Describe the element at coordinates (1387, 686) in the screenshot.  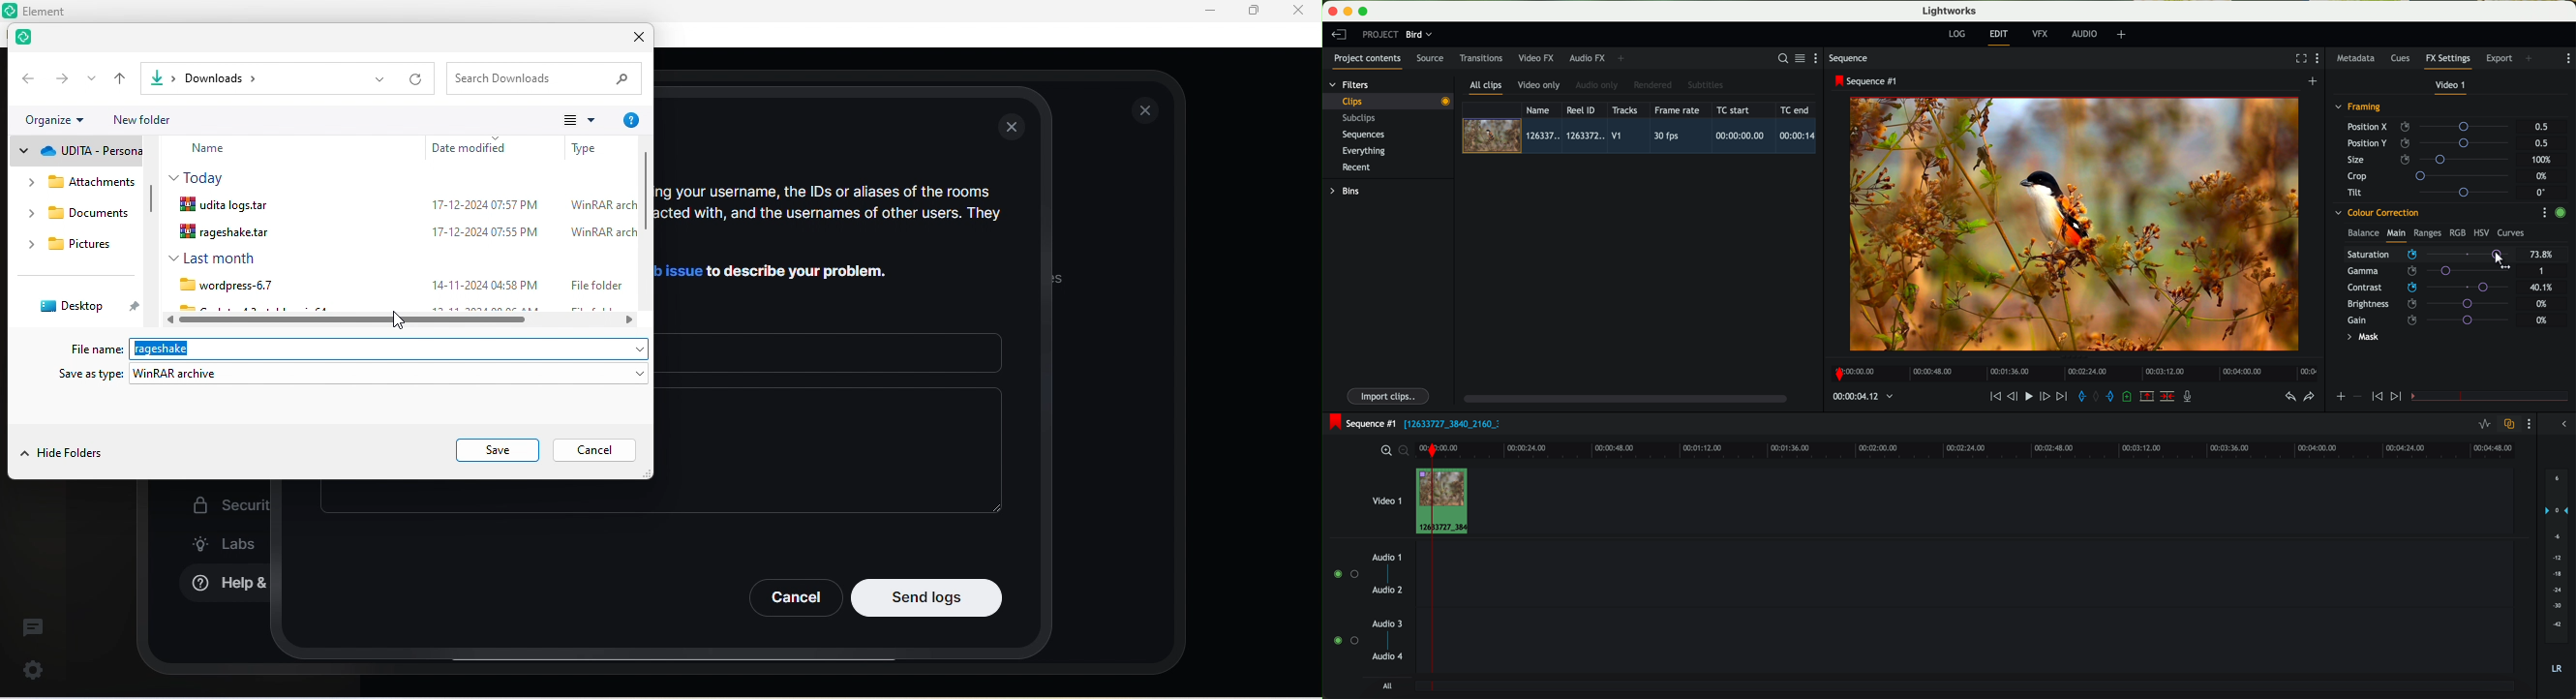
I see `all` at that location.